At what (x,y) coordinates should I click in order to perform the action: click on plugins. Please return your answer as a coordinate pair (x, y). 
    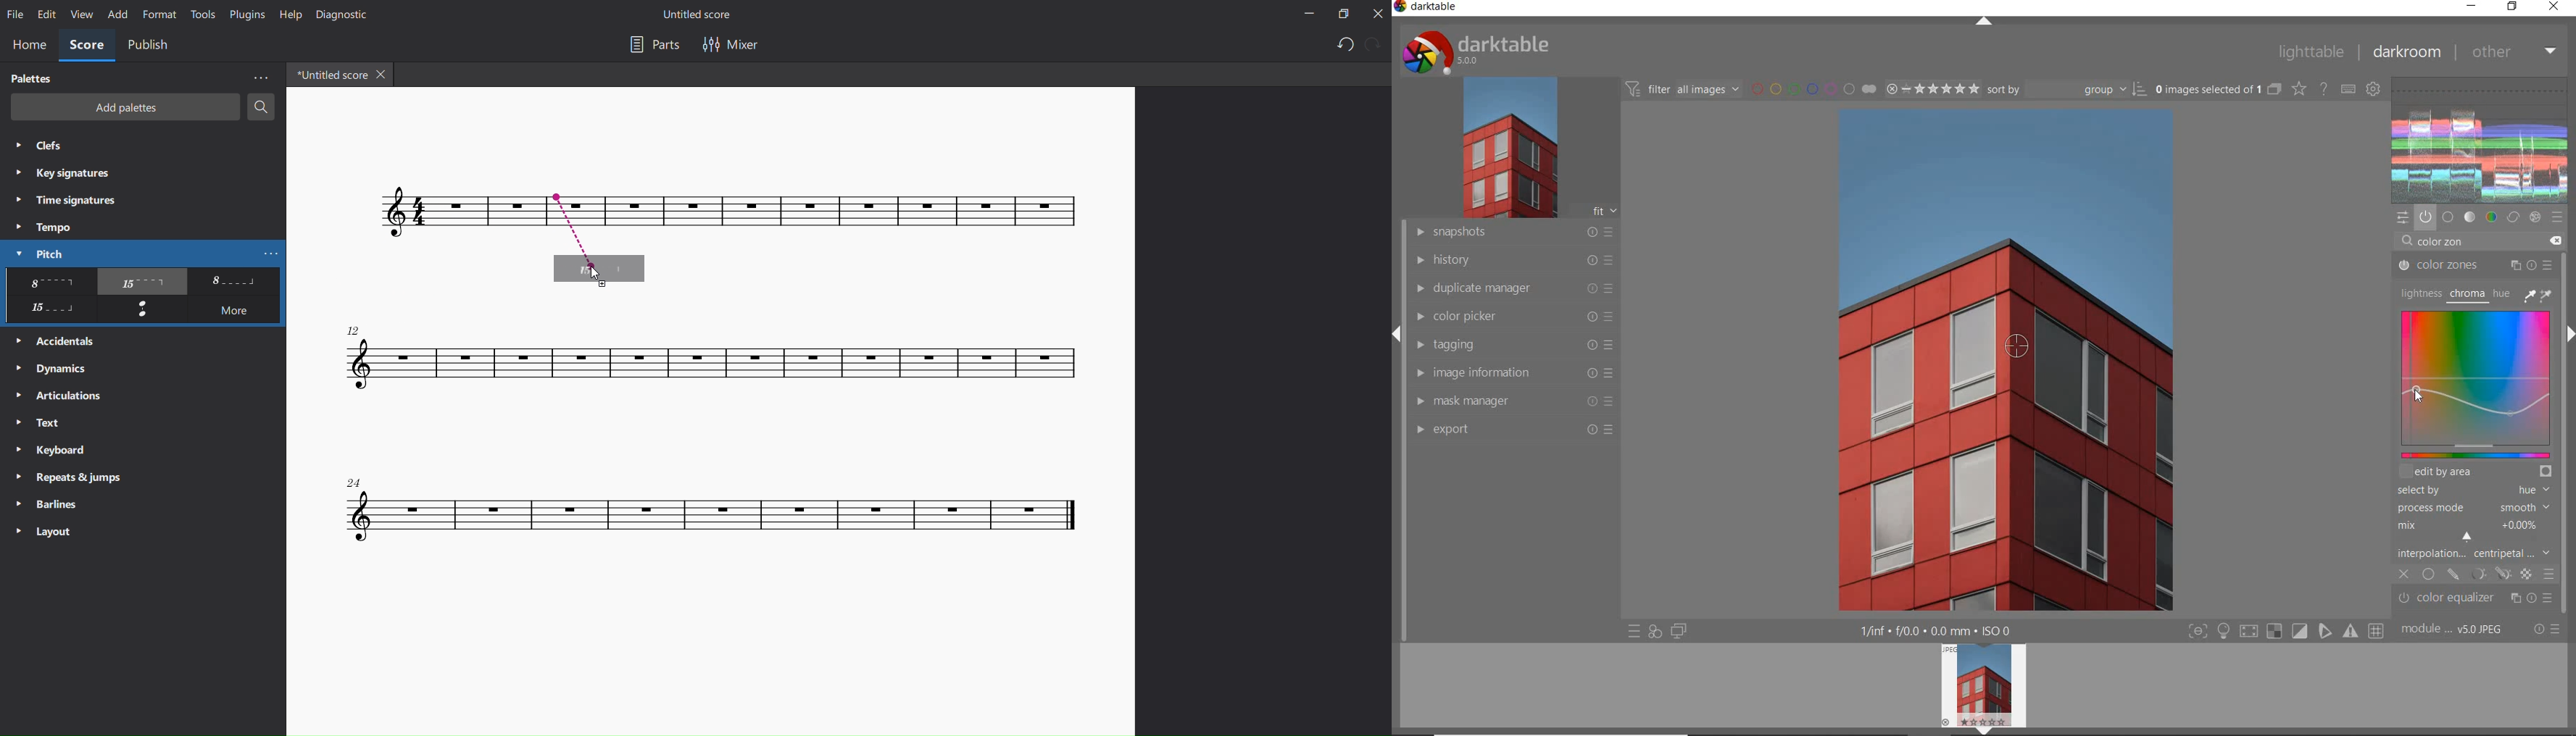
    Looking at the image, I should click on (244, 14).